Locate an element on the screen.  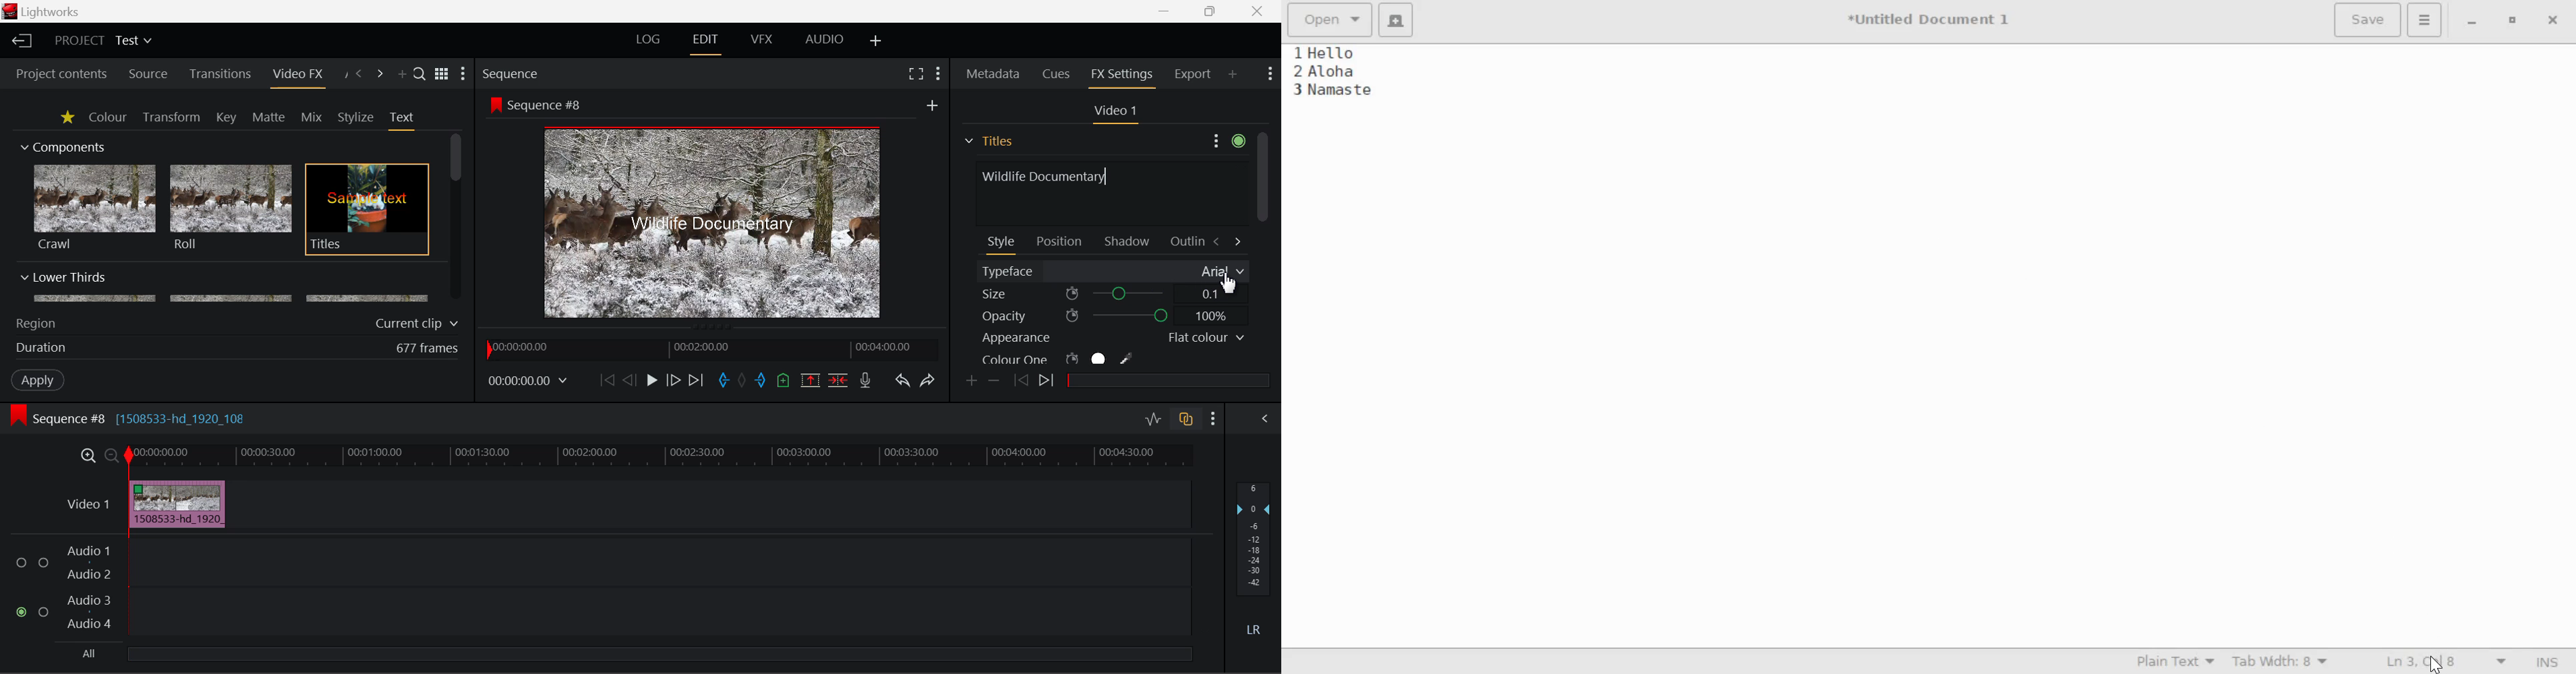
maximize is located at coordinates (2512, 21).